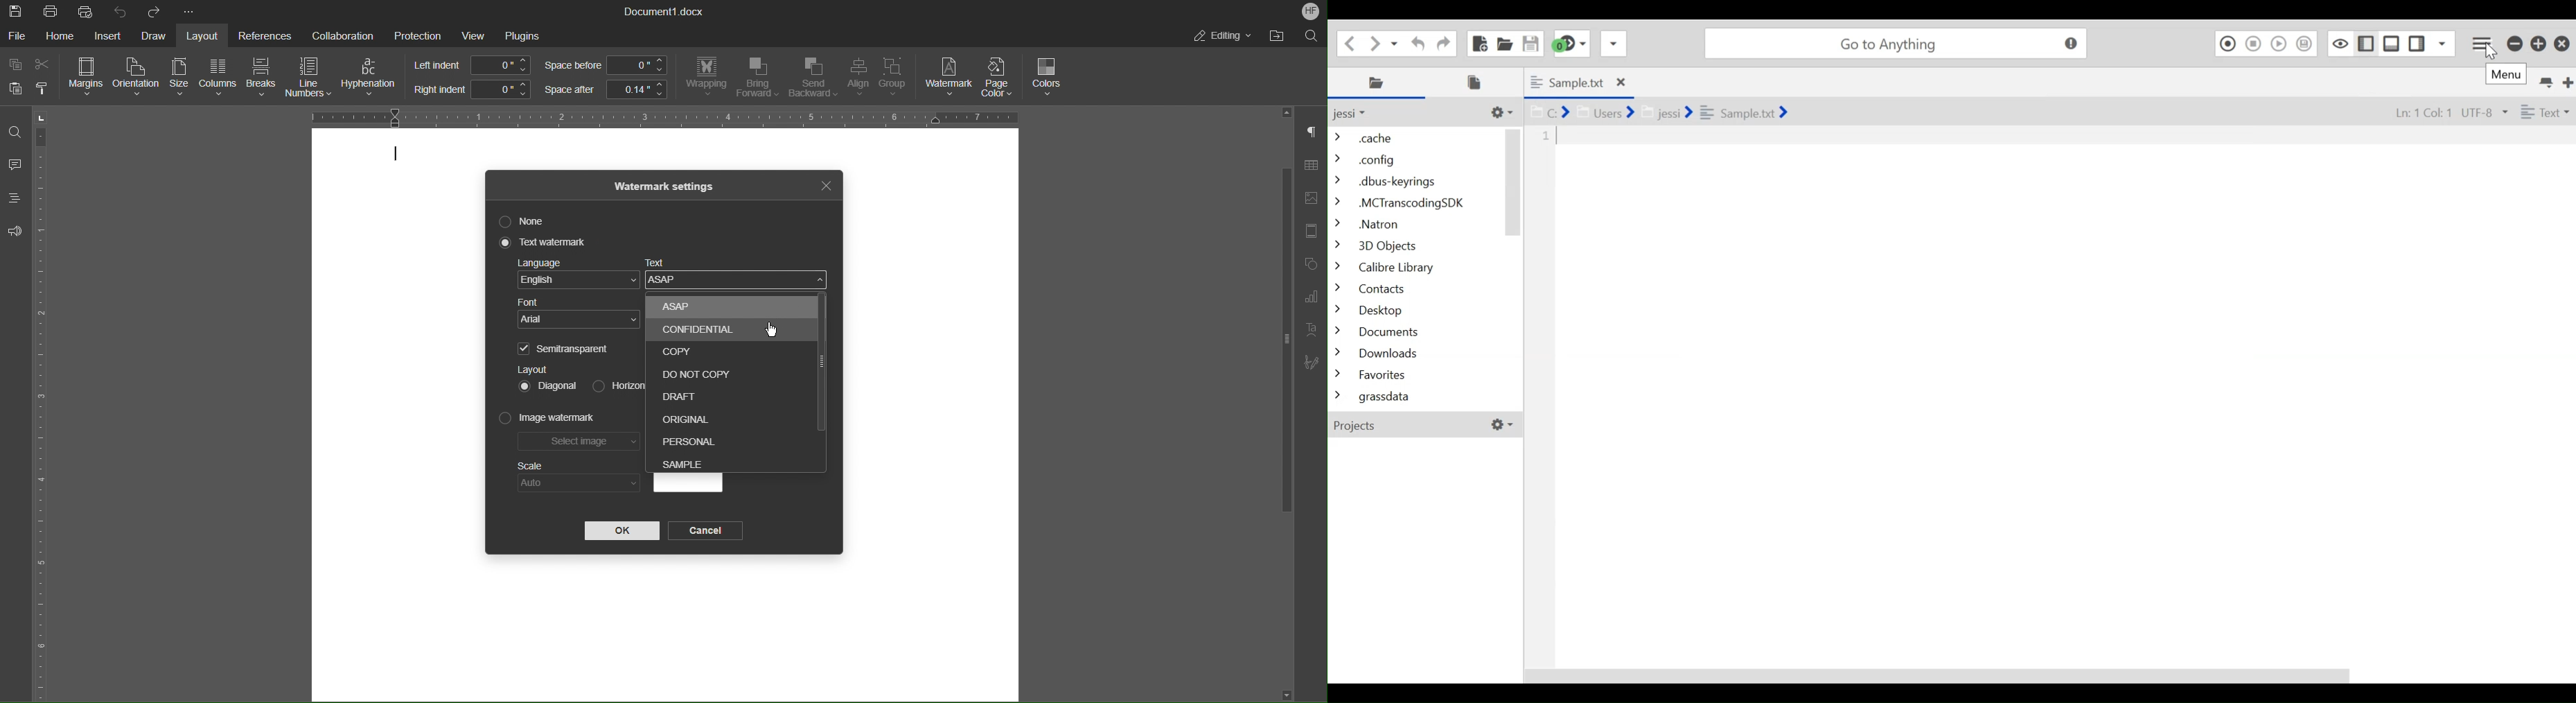  I want to click on Insert, so click(107, 36).